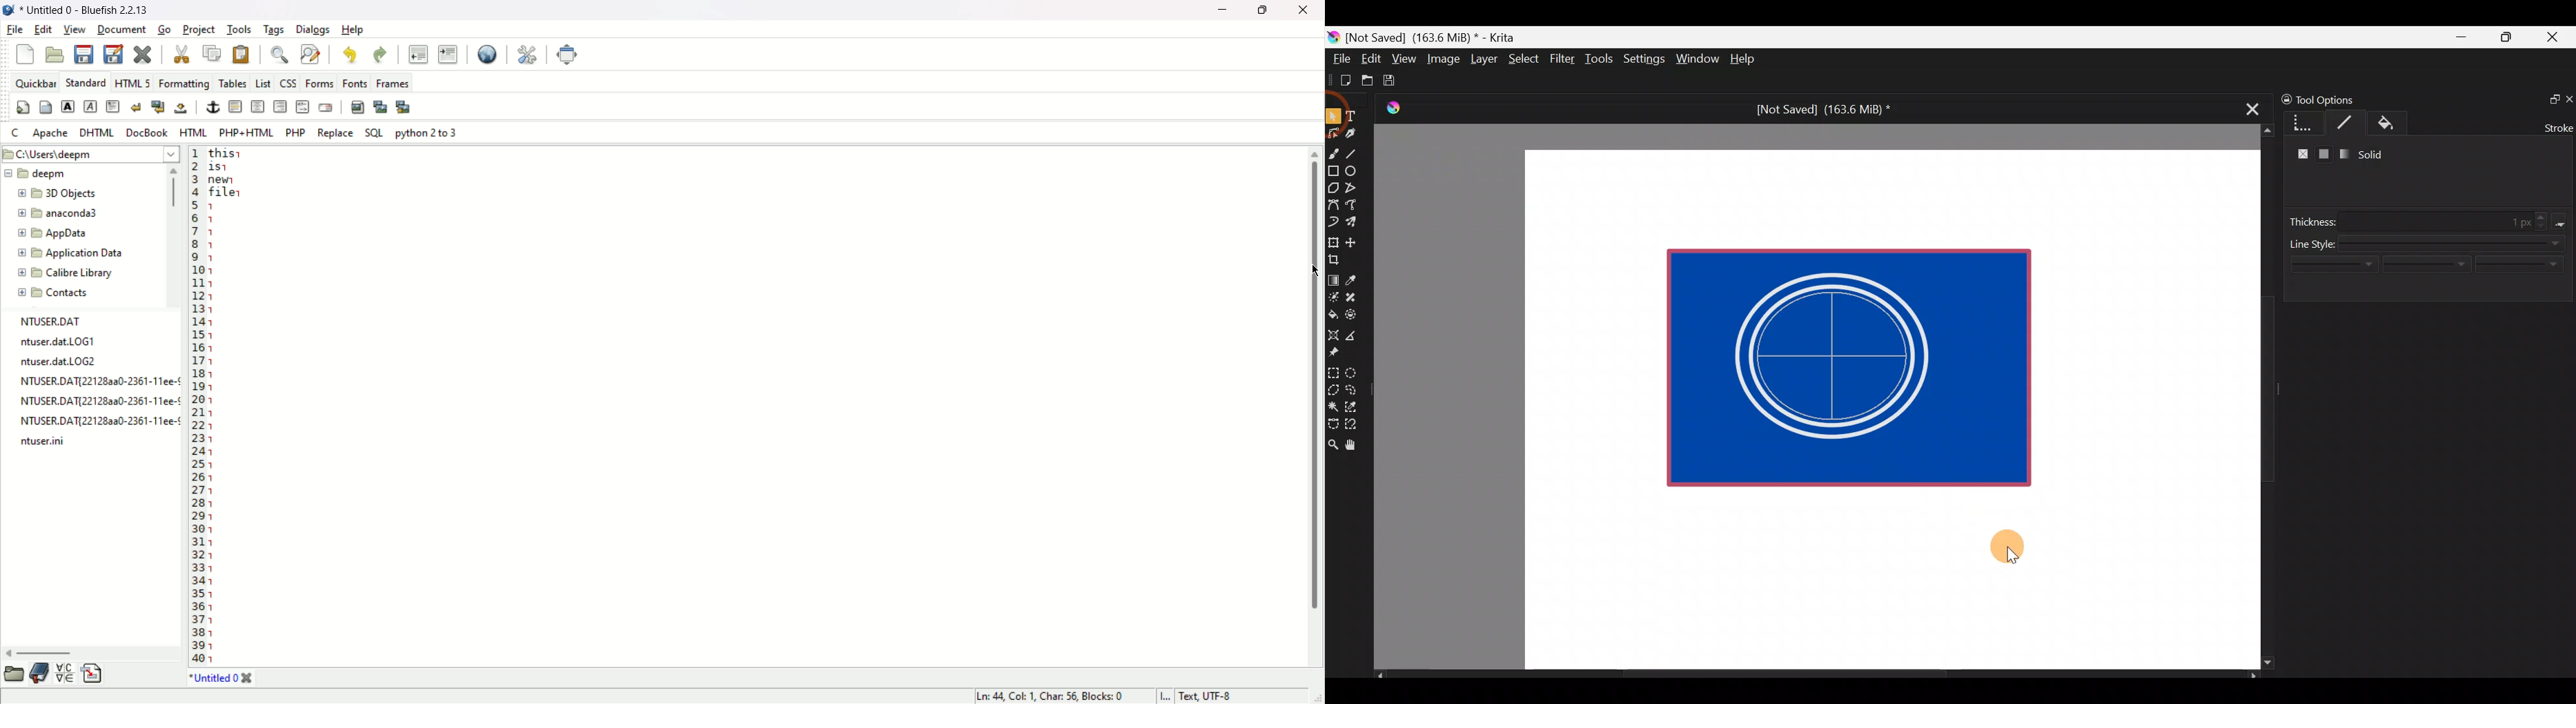  I want to click on scroll bar, so click(175, 236).